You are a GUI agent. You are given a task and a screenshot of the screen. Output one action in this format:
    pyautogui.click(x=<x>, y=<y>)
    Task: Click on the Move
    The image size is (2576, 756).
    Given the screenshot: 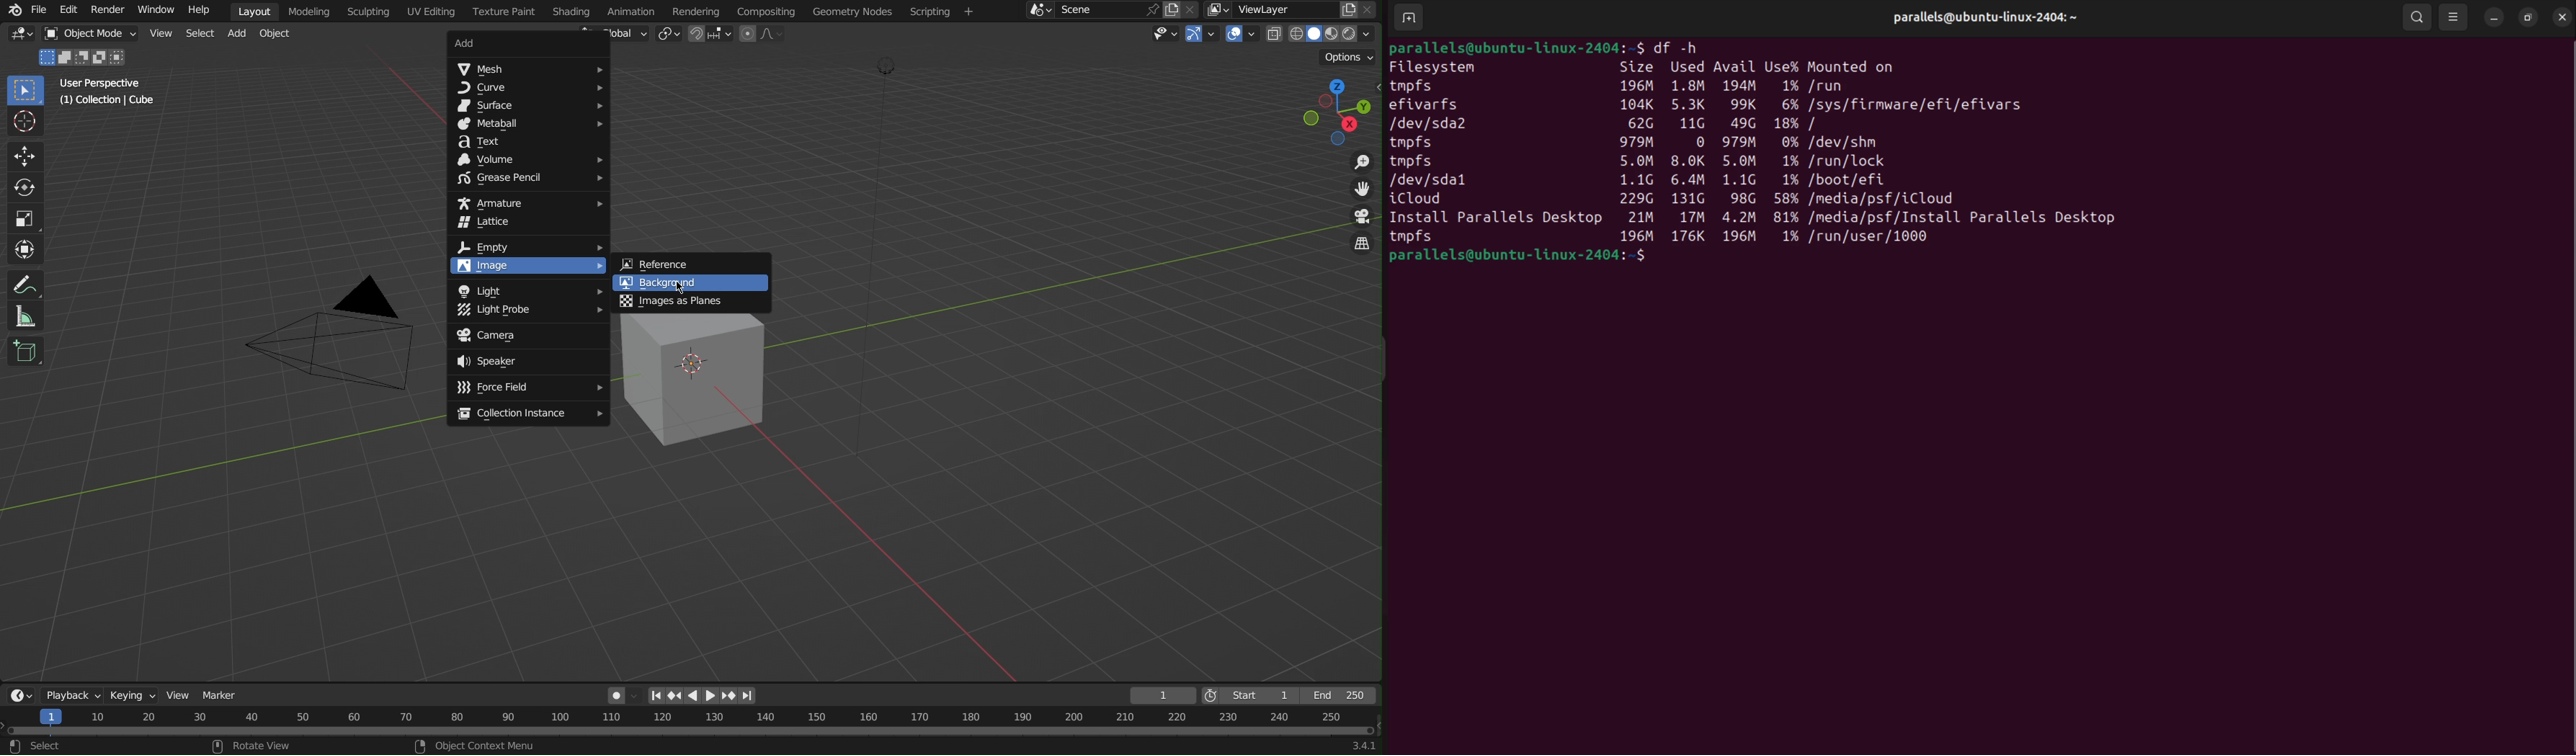 What is the action you would take?
    pyautogui.click(x=22, y=157)
    